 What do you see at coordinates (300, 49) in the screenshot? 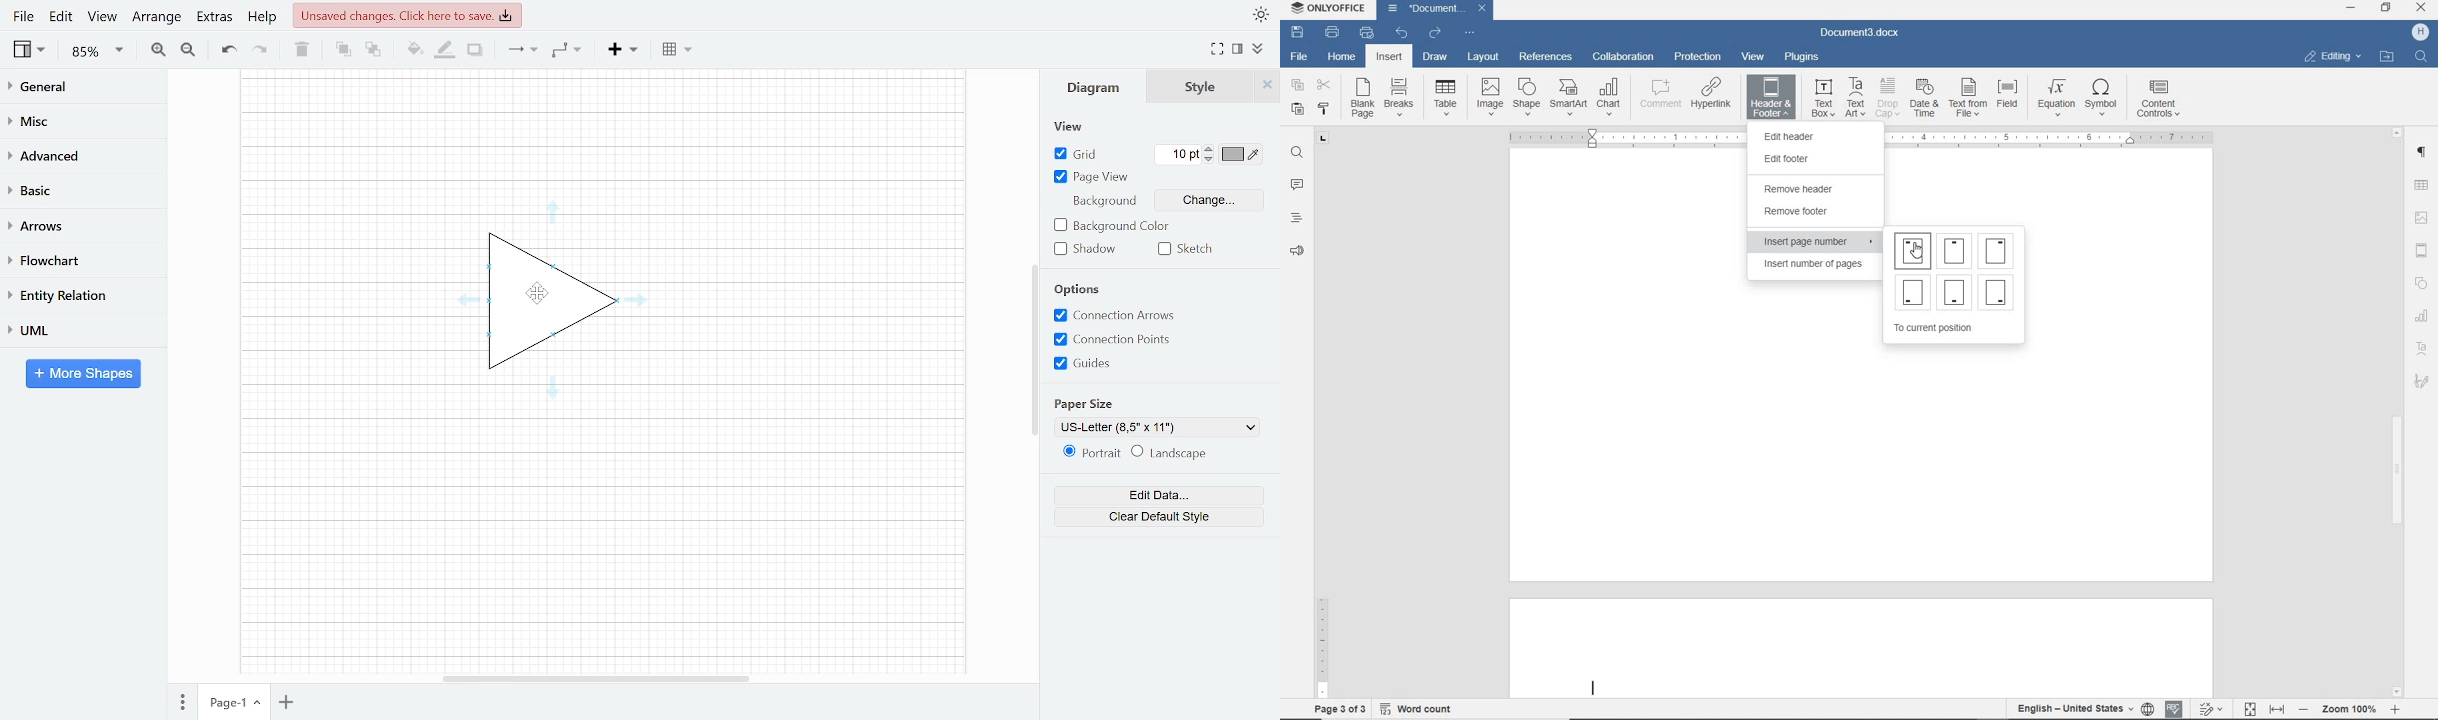
I see `Delete` at bounding box center [300, 49].